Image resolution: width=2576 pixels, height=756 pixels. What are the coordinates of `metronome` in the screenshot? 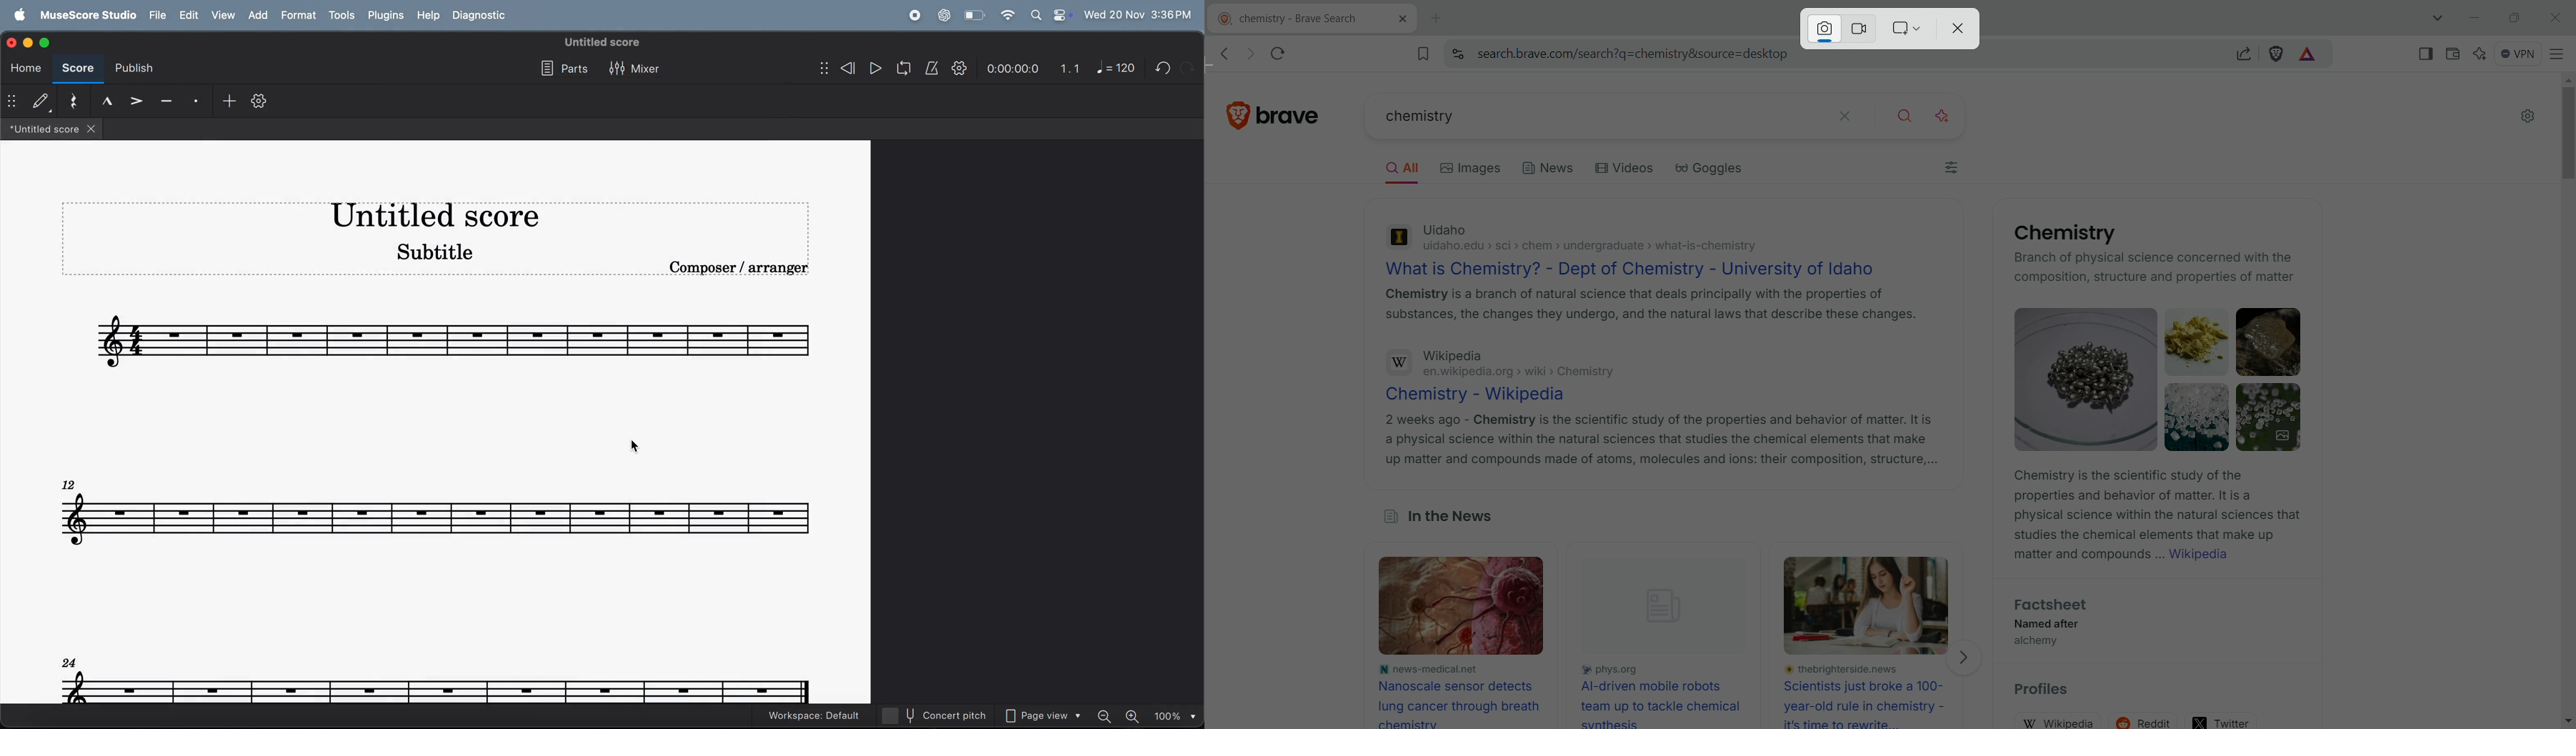 It's located at (933, 69).